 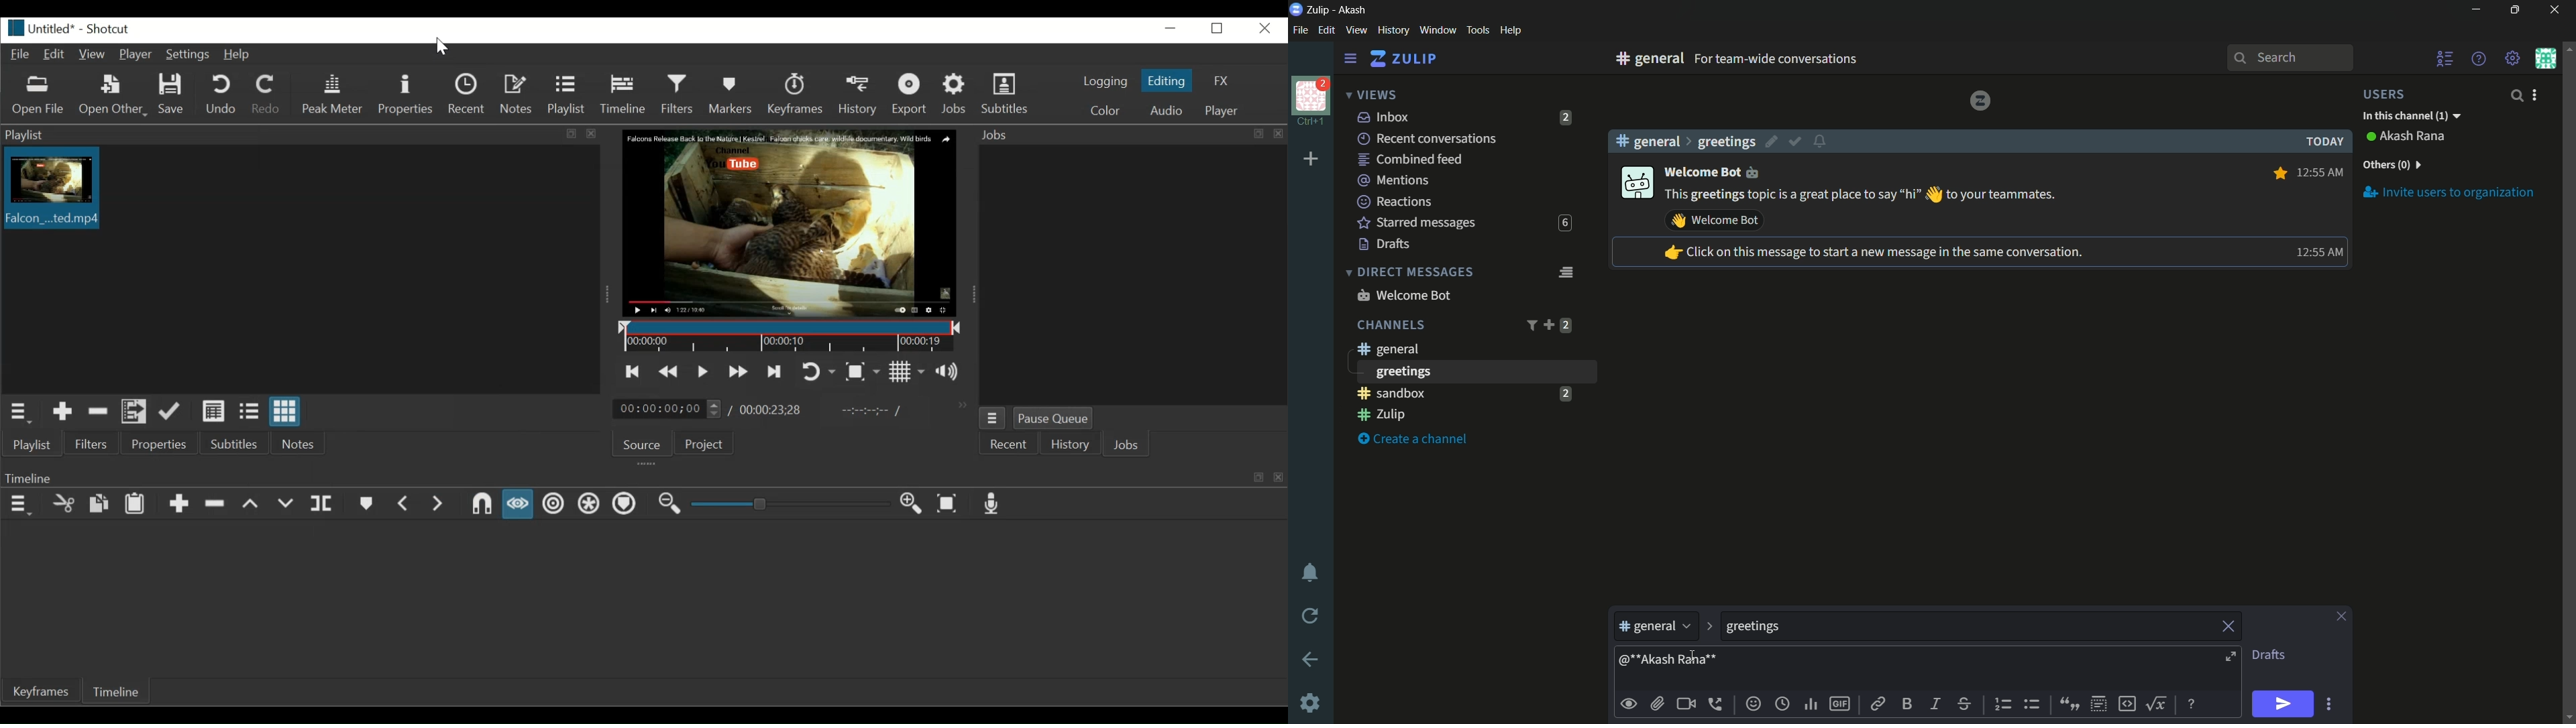 What do you see at coordinates (1799, 58) in the screenshot?
I see `# general for team wide conversations` at bounding box center [1799, 58].